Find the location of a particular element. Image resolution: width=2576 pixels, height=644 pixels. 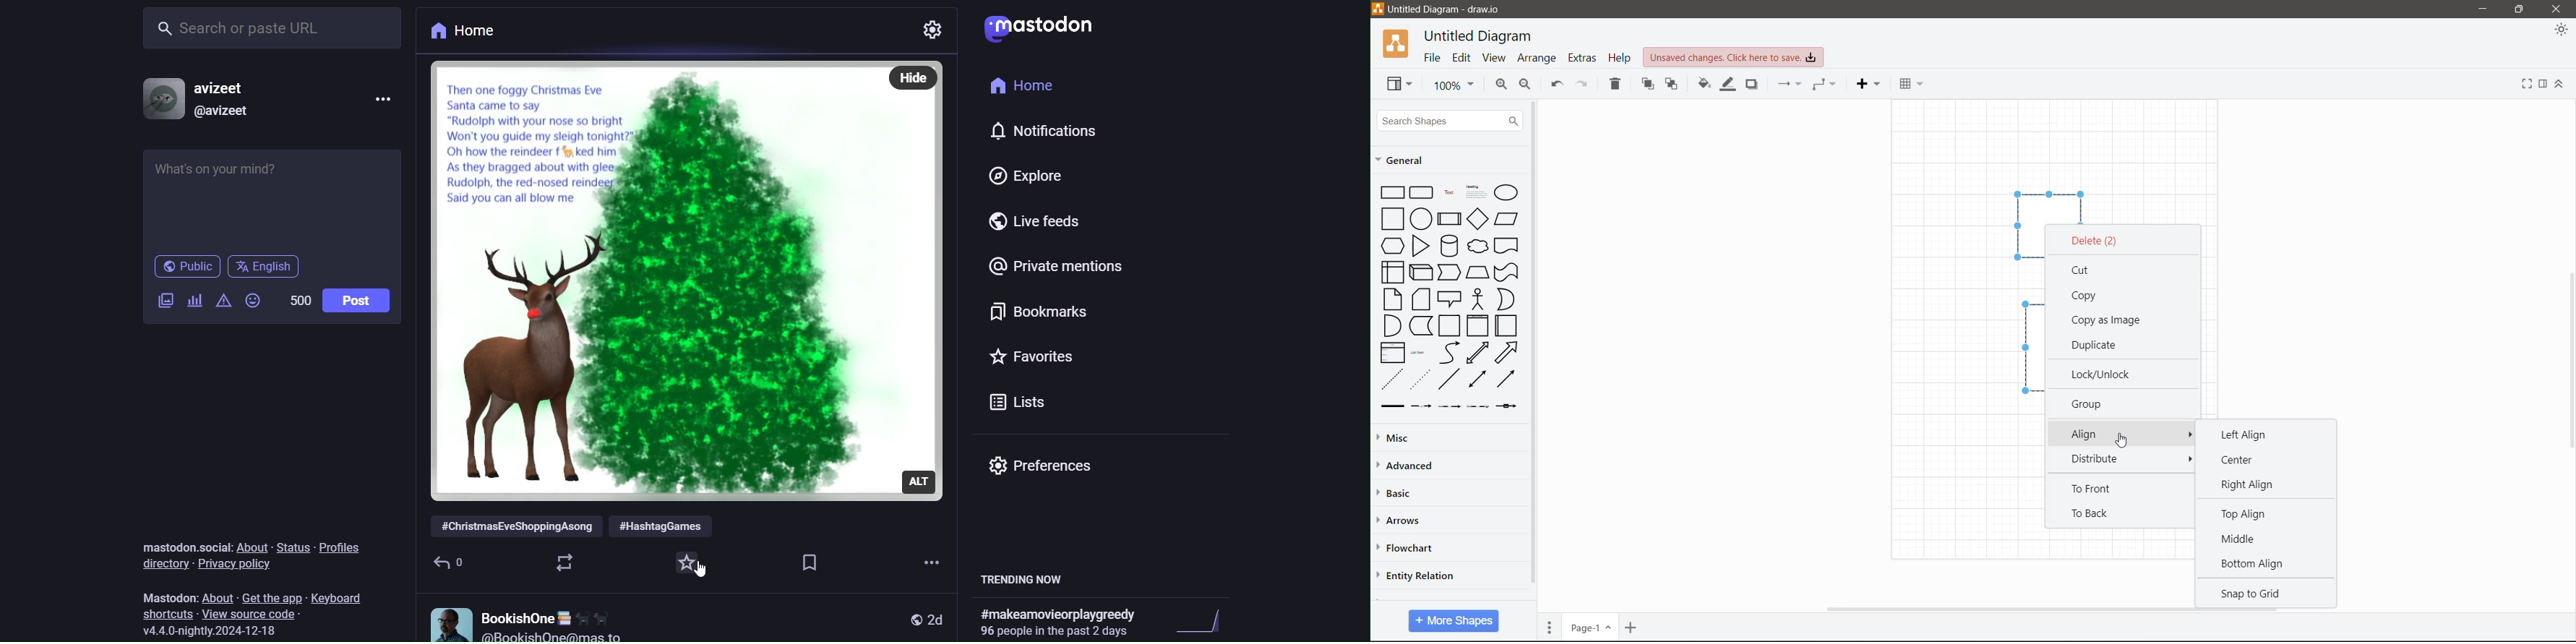

Cursor is located at coordinates (2125, 444).